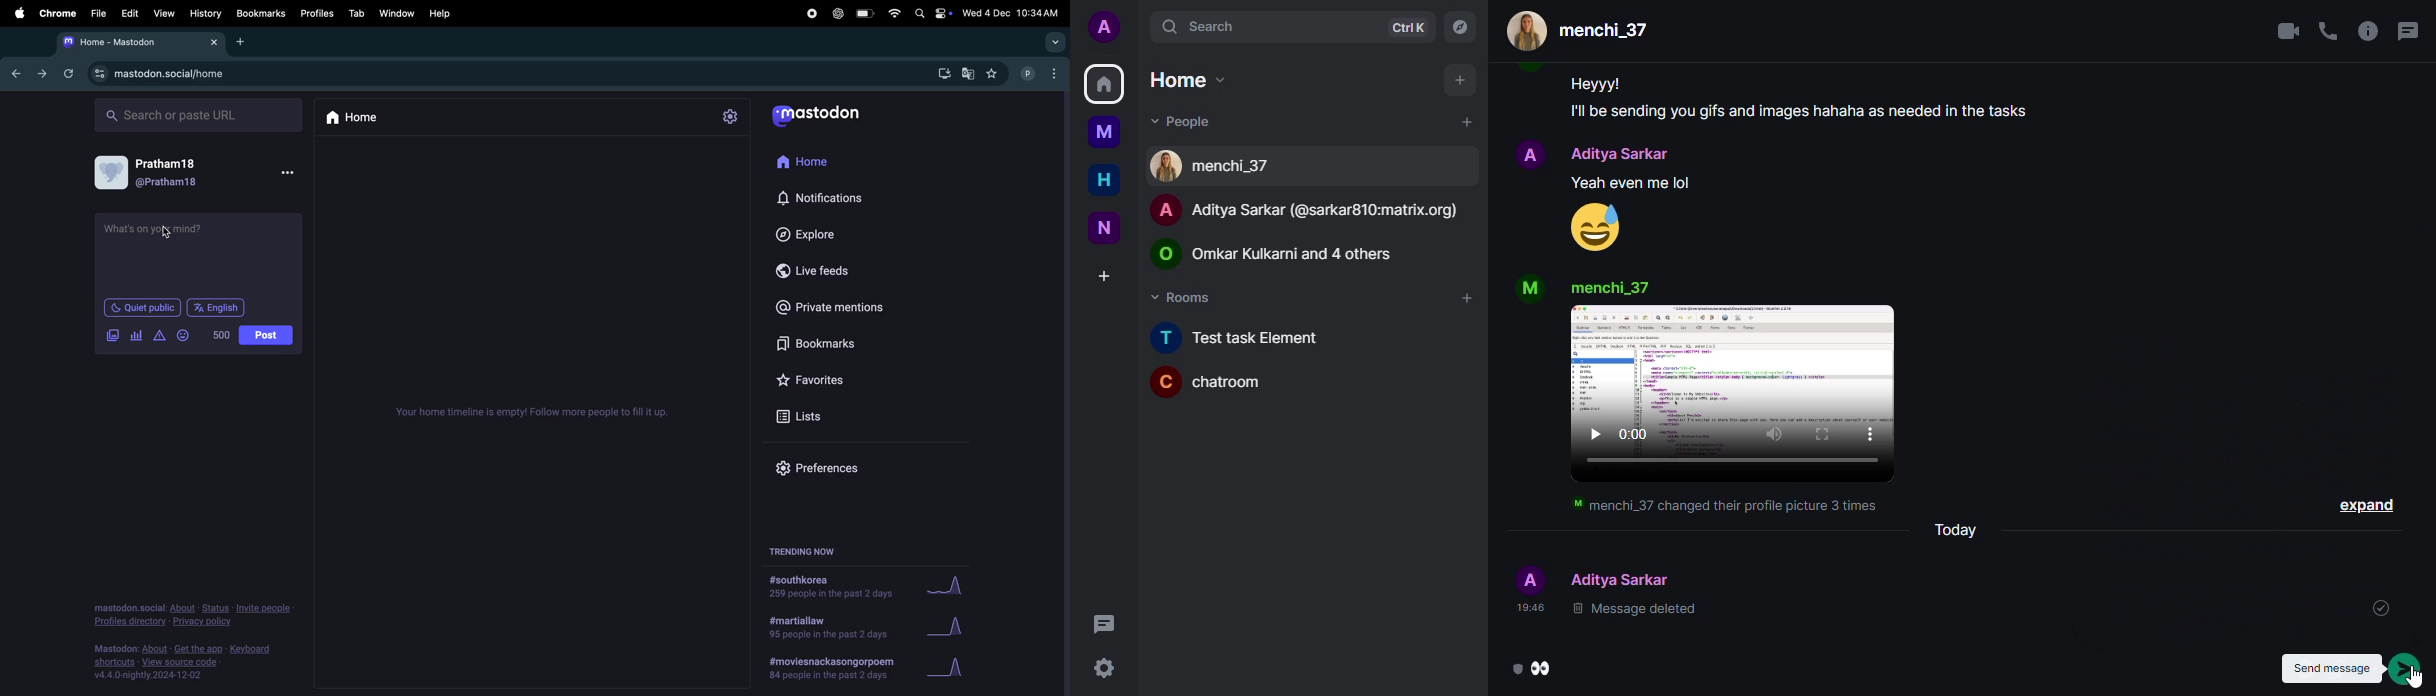  I want to click on threads, so click(1106, 624).